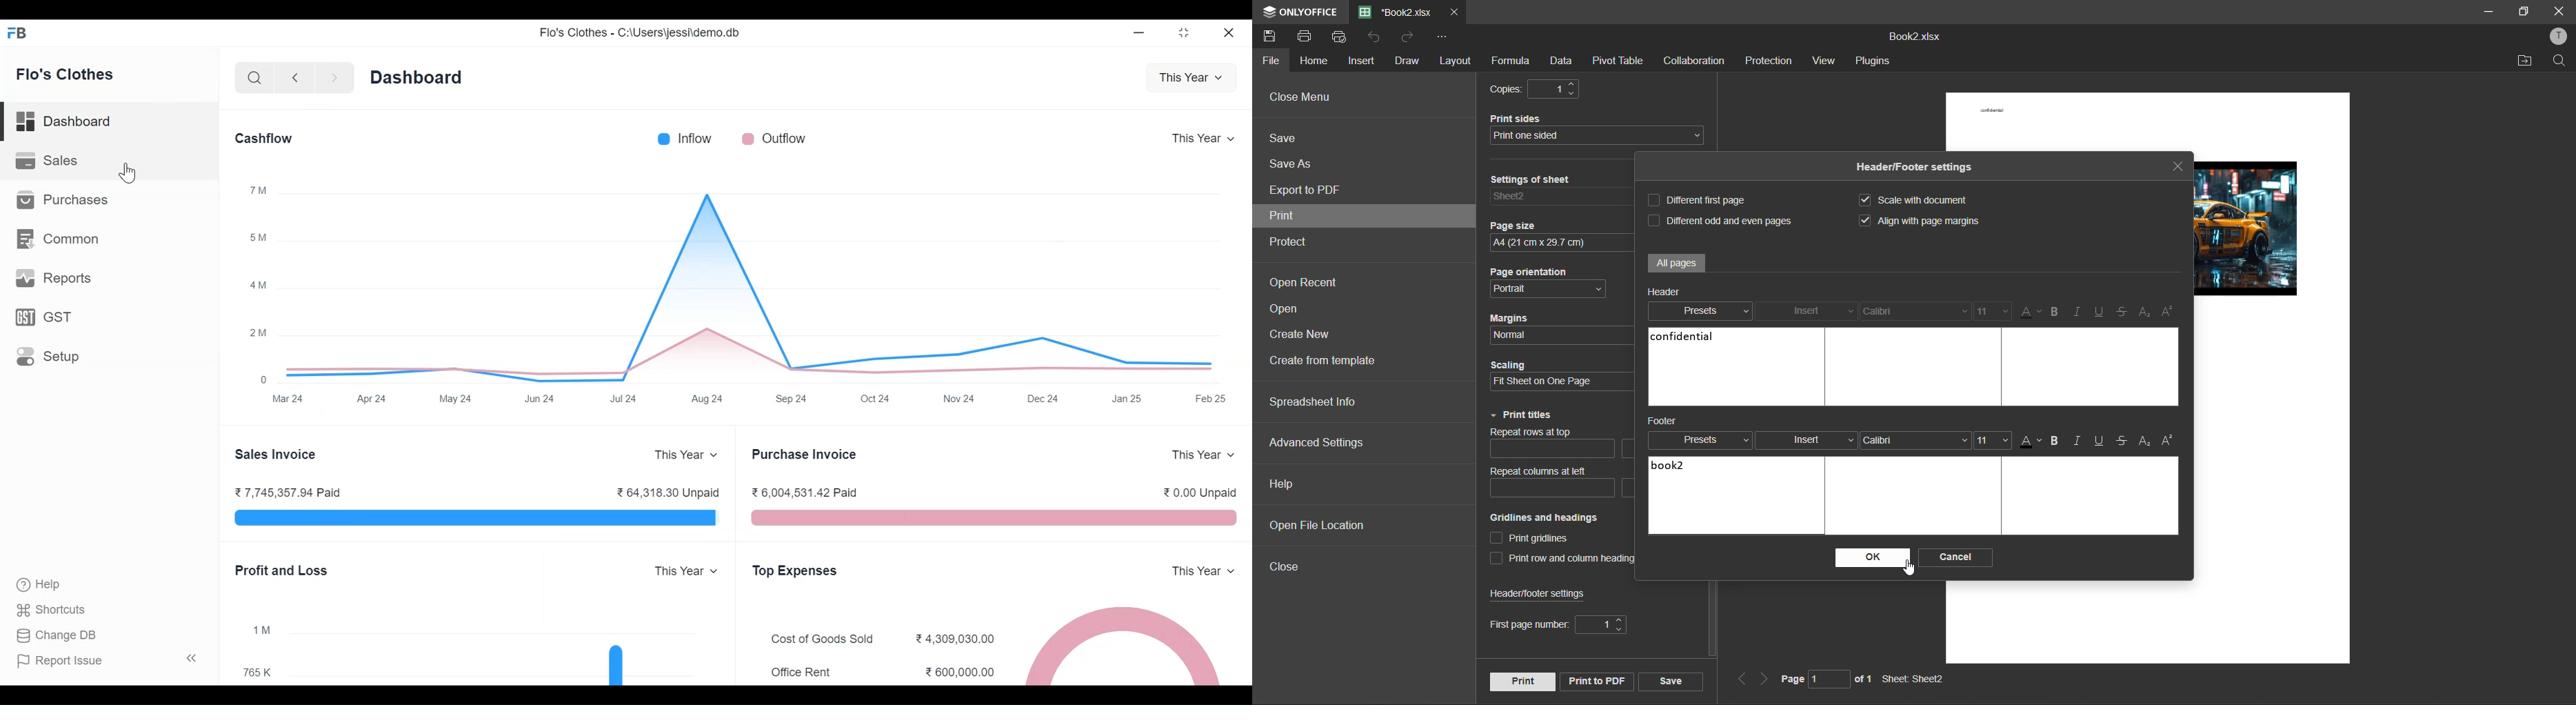  Describe the element at coordinates (1407, 62) in the screenshot. I see `draw` at that location.